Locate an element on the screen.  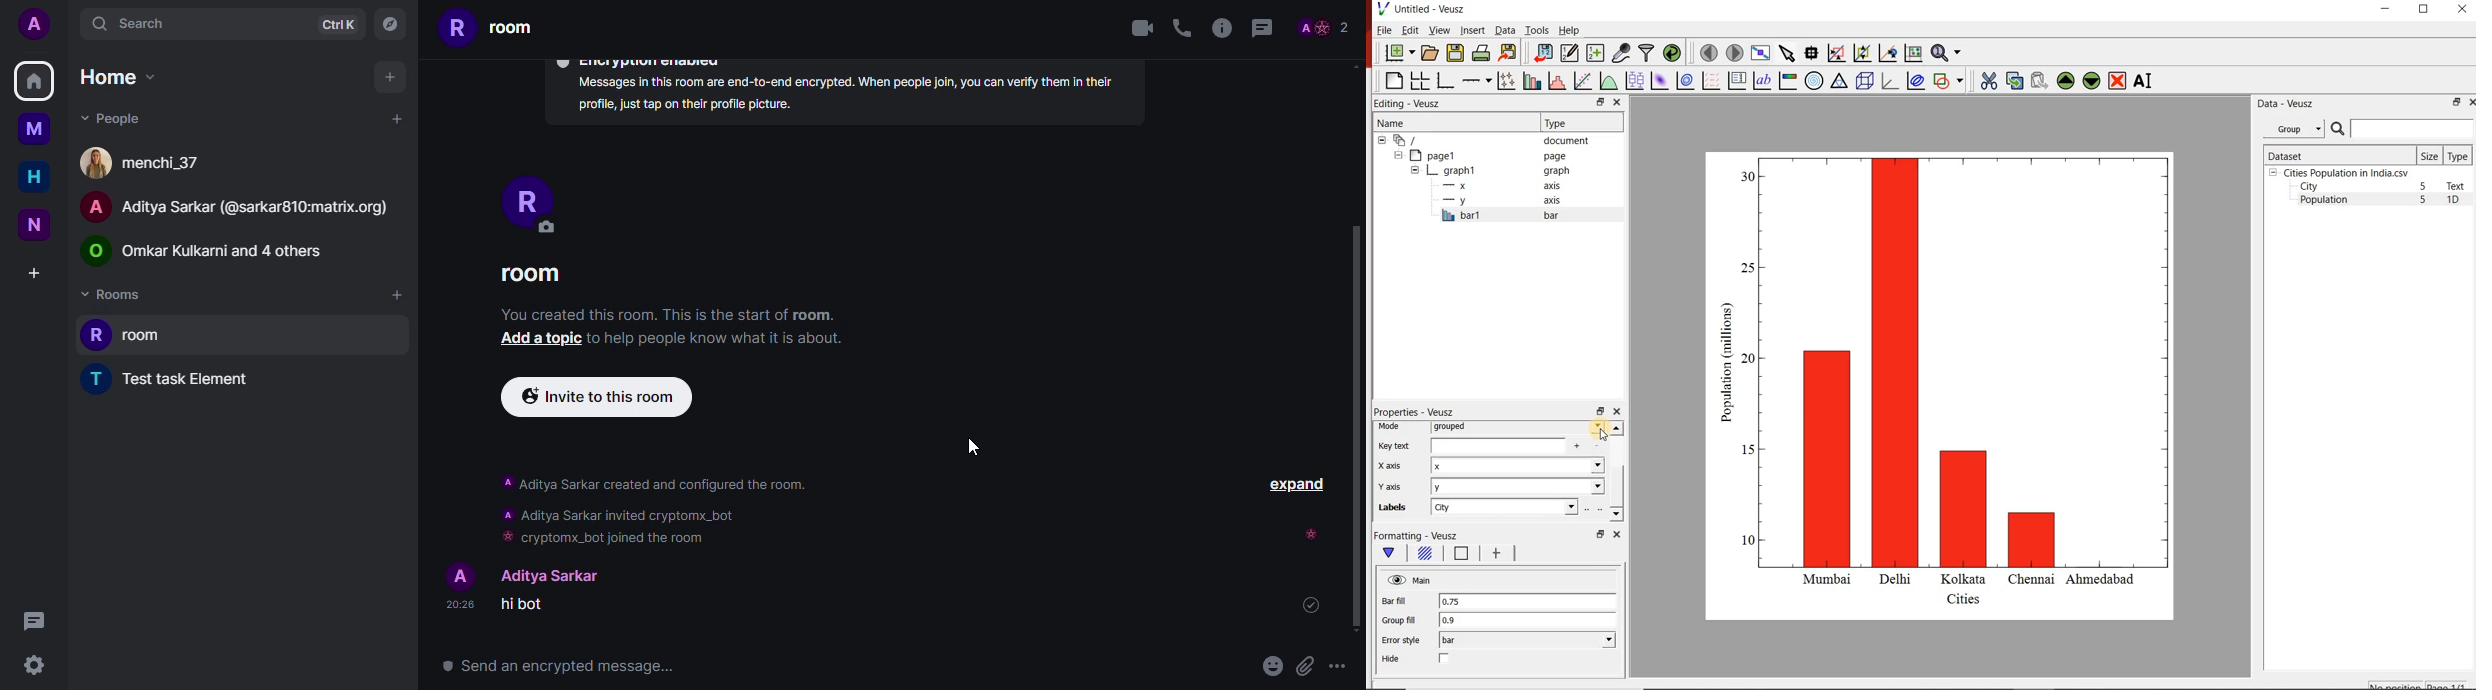
emoji is located at coordinates (1268, 664).